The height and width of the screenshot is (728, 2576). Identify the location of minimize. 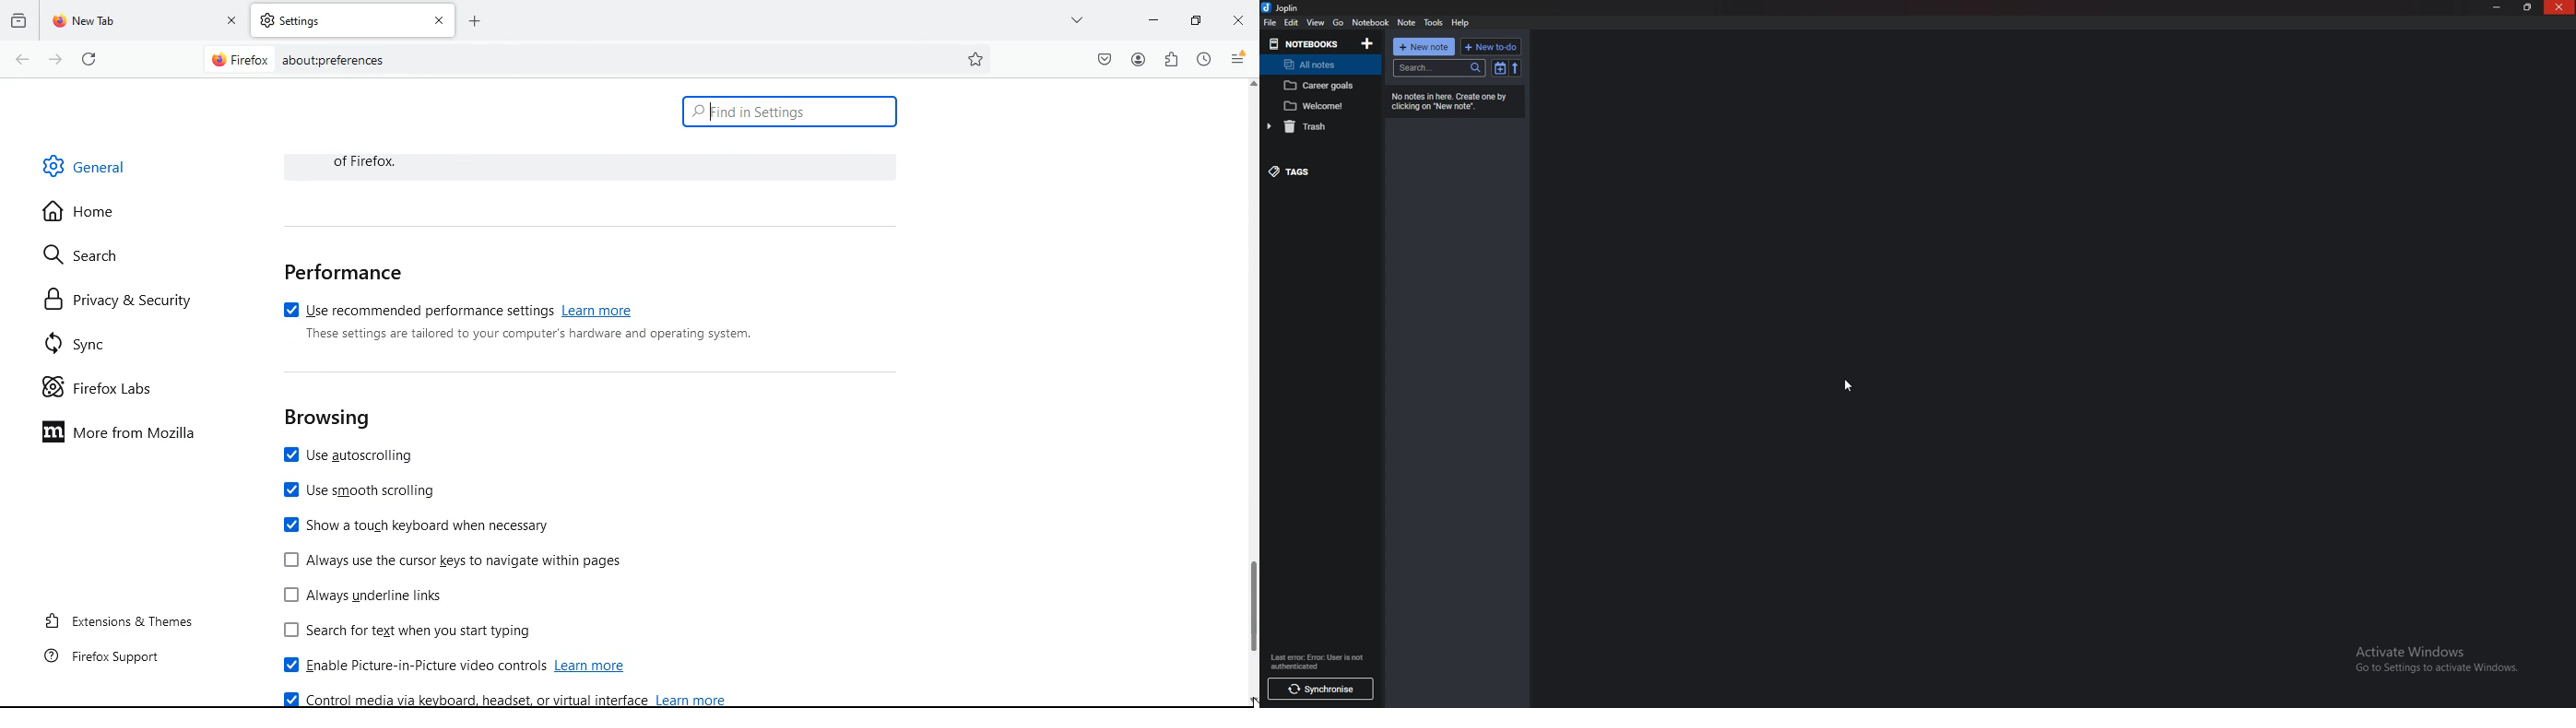
(1194, 19).